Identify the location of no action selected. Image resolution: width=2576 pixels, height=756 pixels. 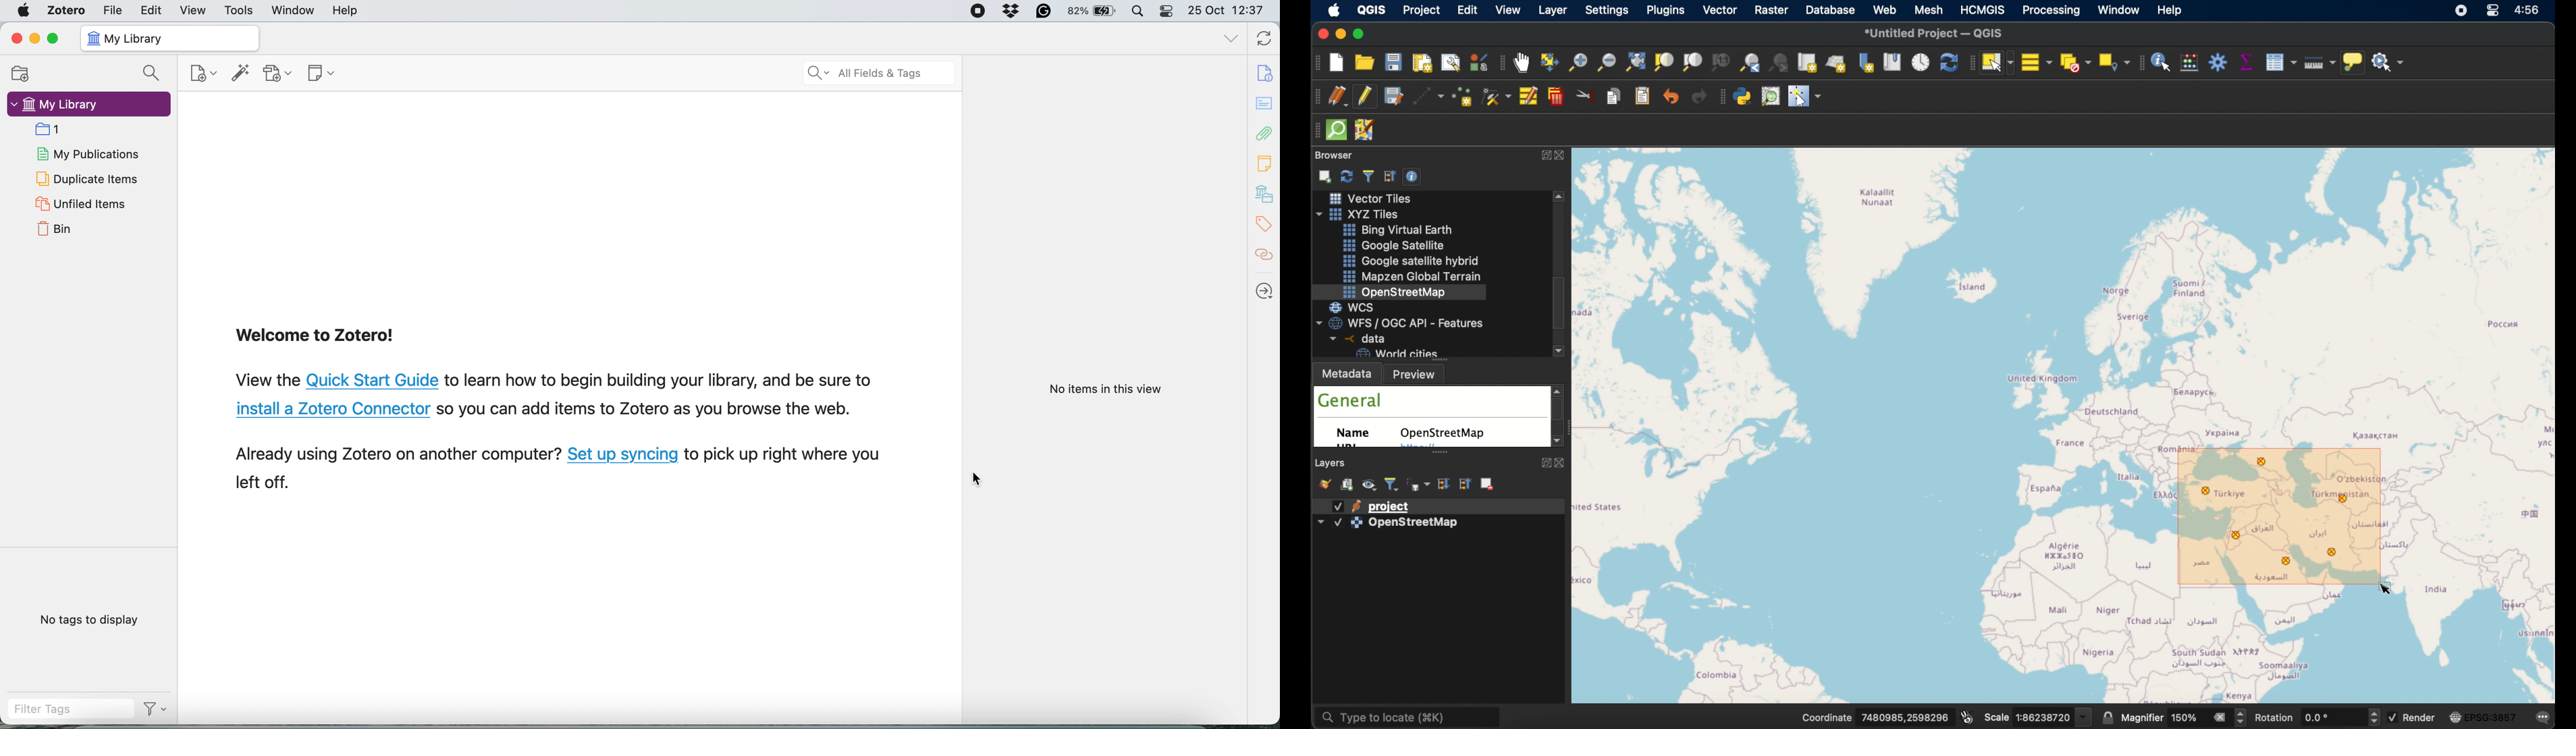
(2389, 63).